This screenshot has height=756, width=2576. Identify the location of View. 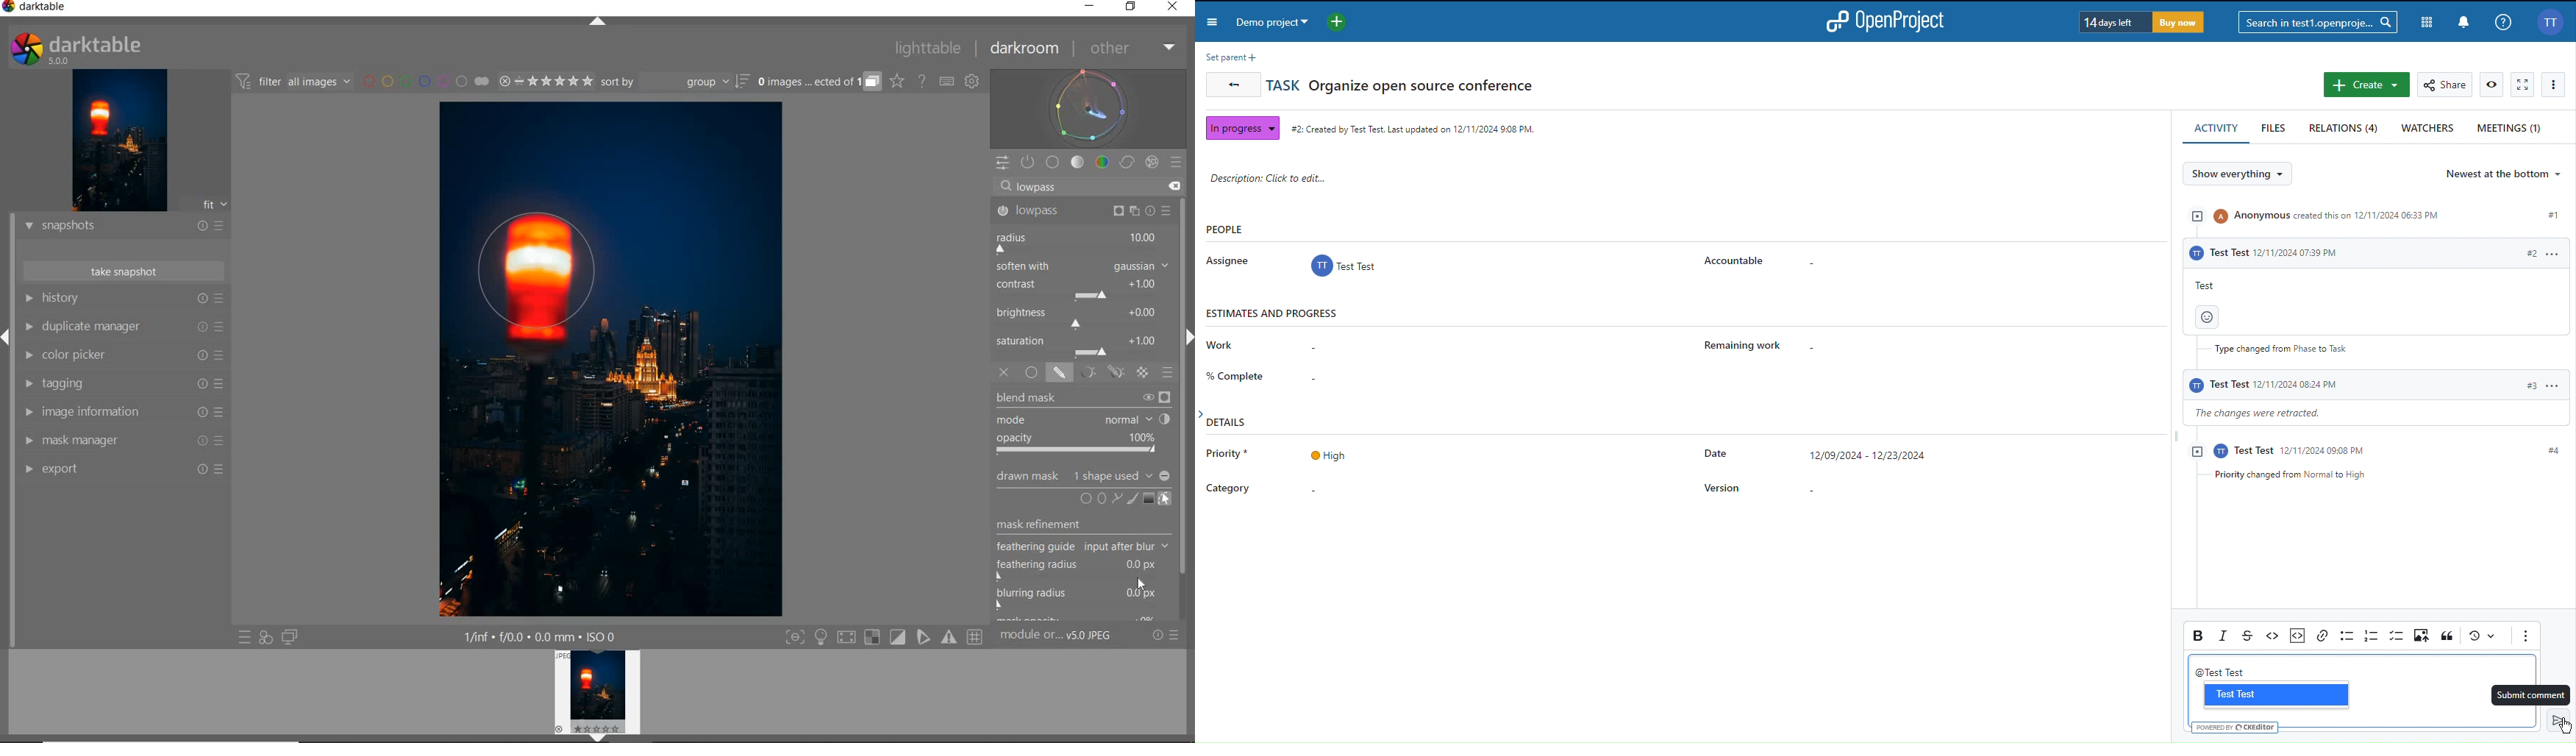
(2492, 85).